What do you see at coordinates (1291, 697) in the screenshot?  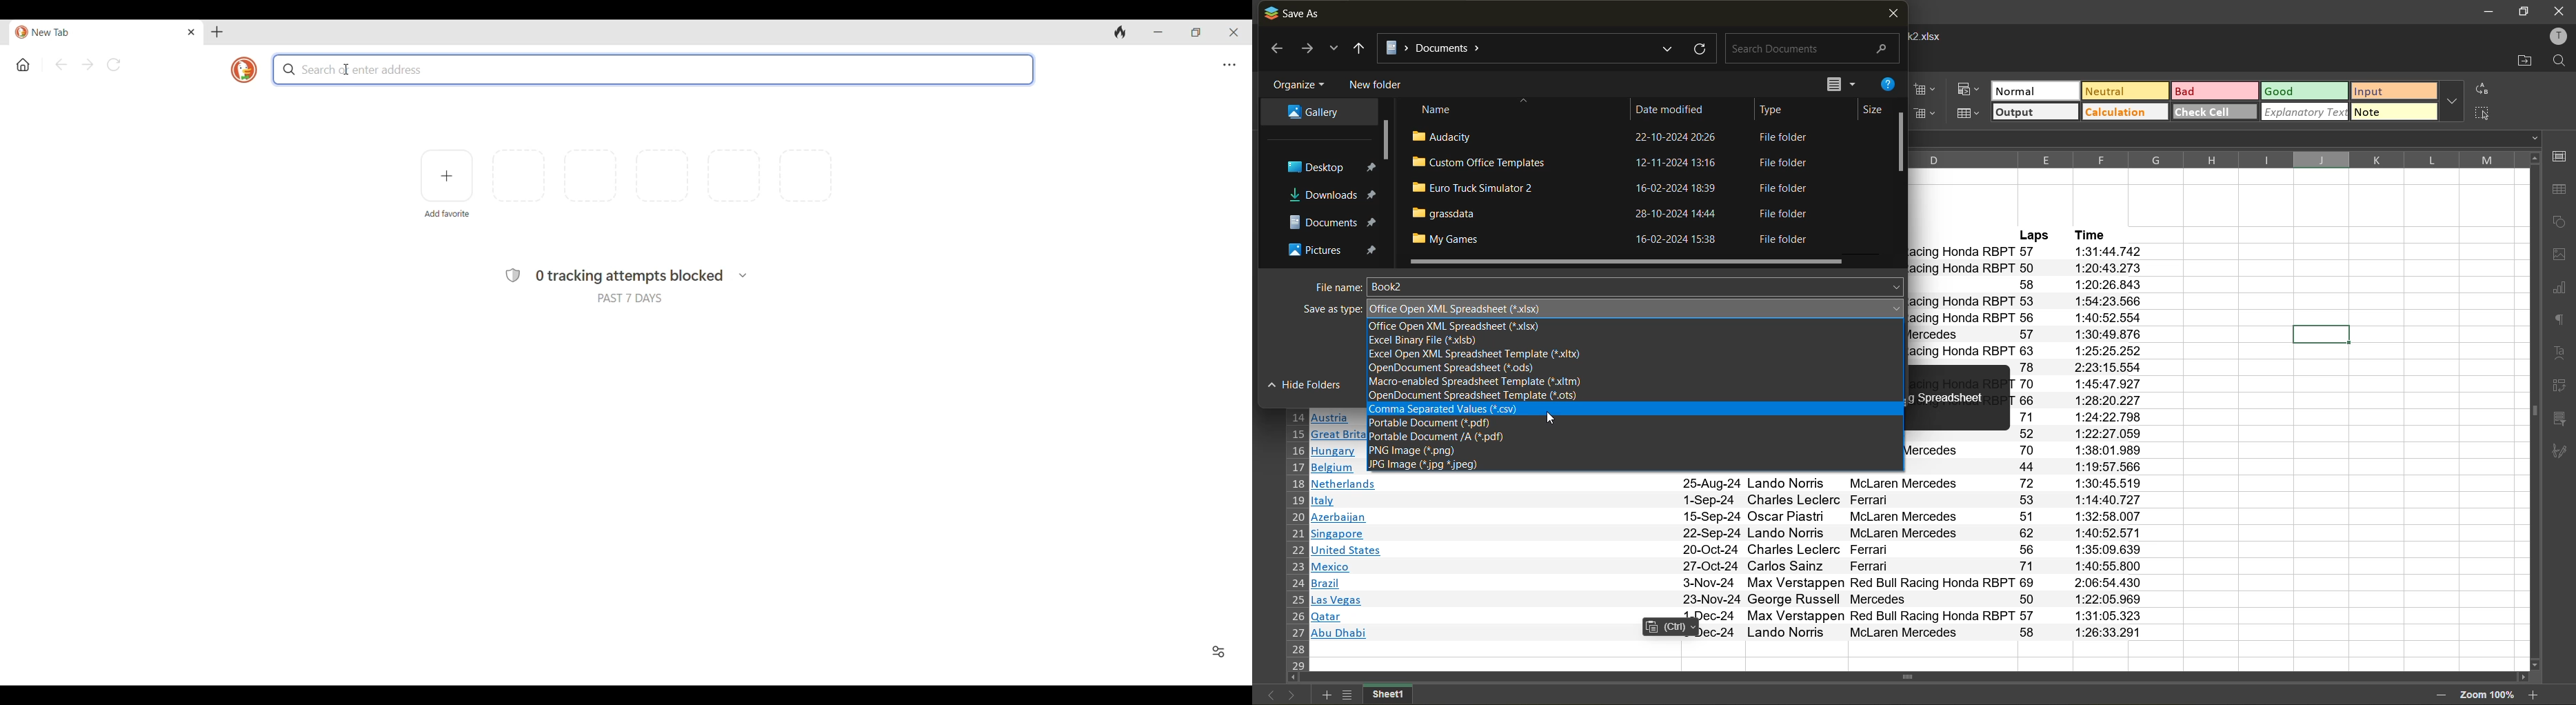 I see `next` at bounding box center [1291, 697].